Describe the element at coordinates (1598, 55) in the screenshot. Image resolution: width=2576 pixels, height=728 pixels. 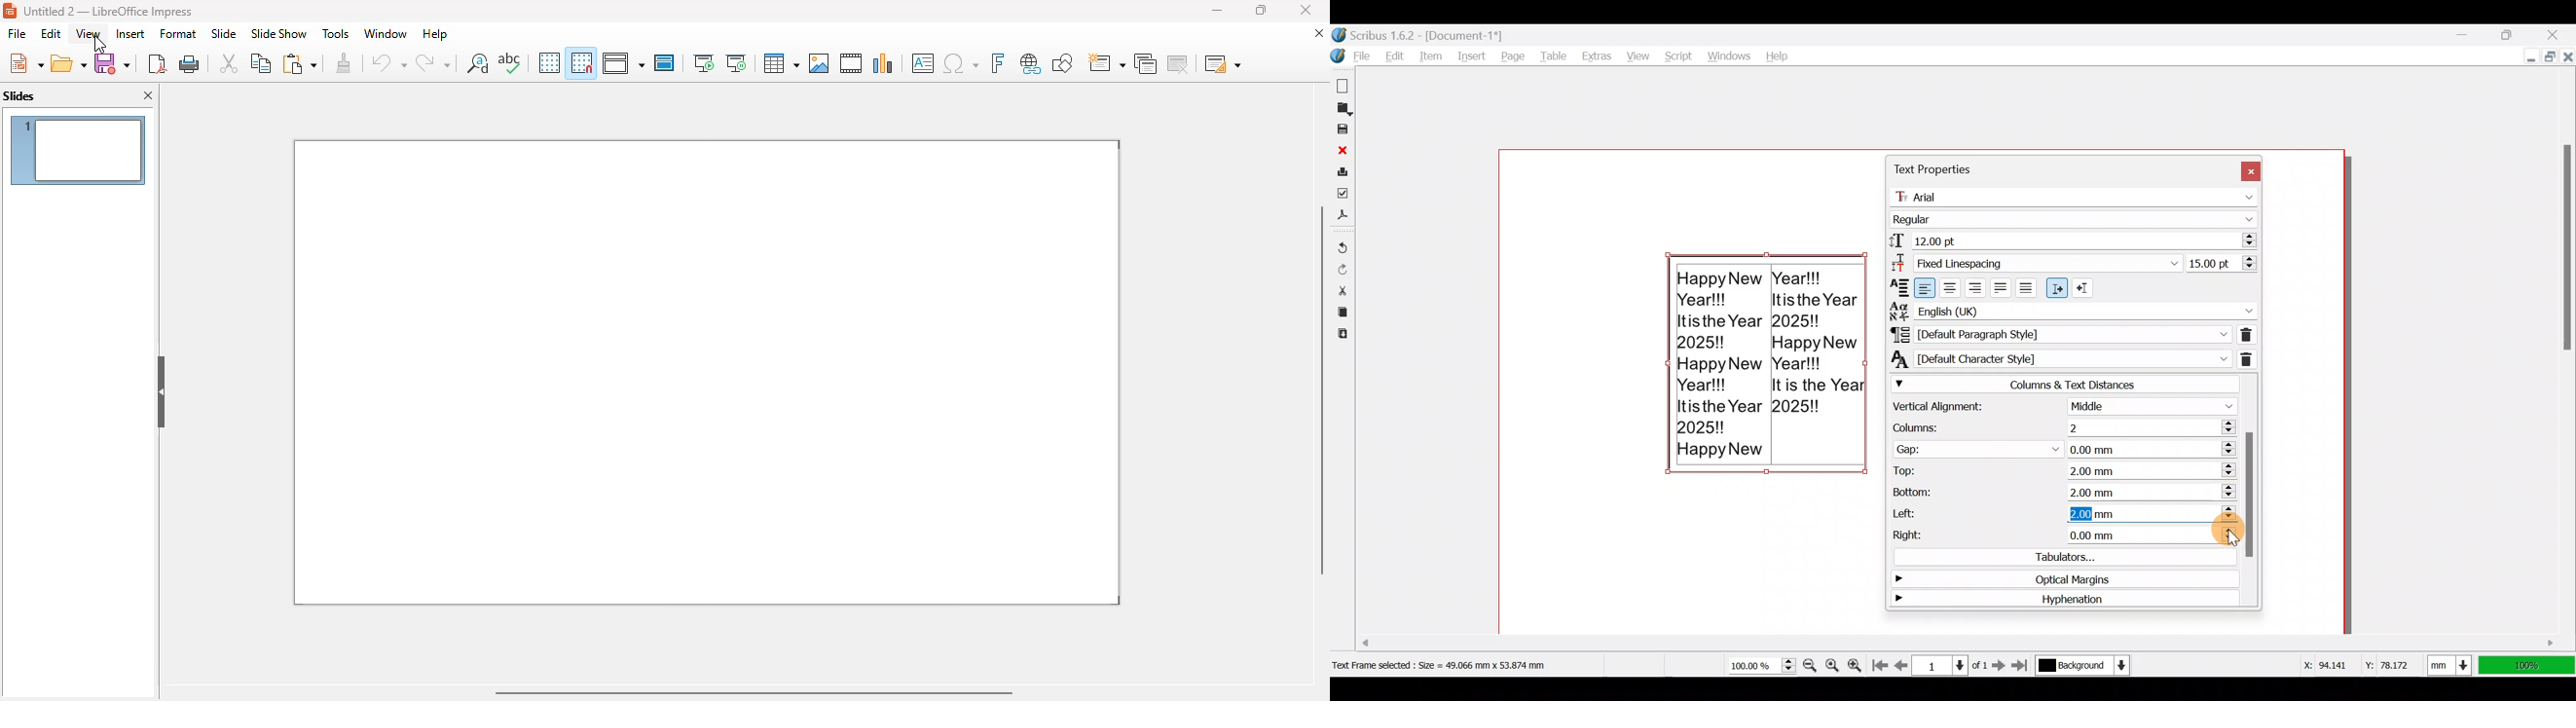
I see `Extras` at that location.